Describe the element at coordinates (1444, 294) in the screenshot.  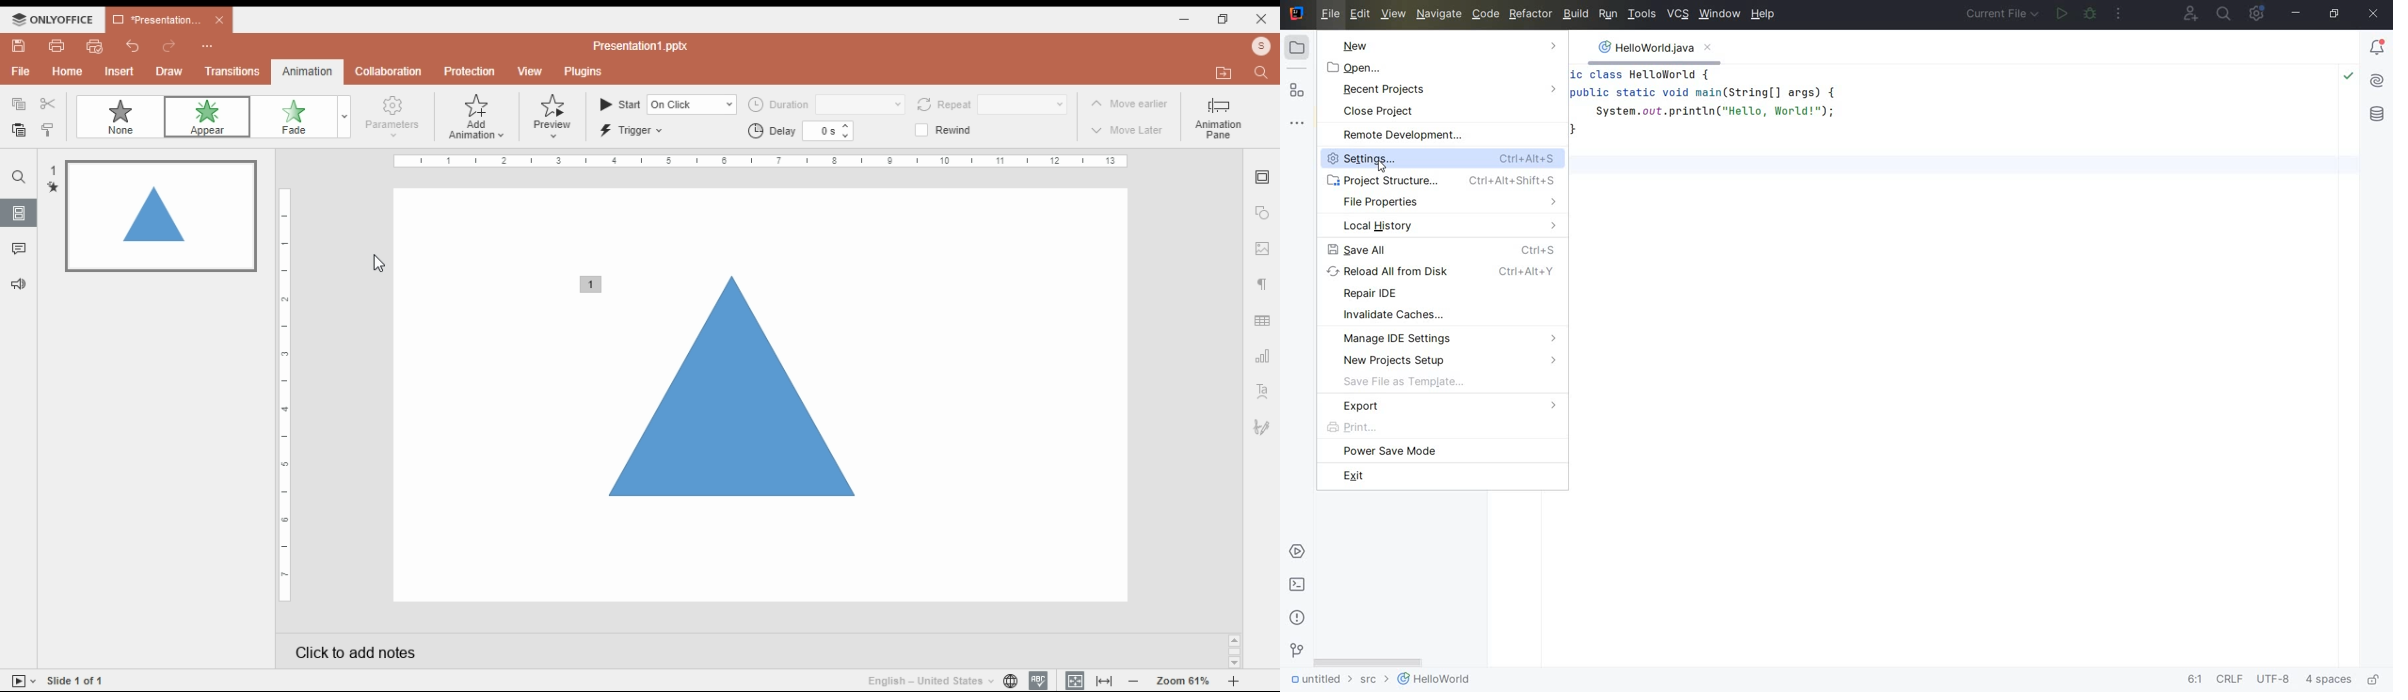
I see `REPAIR IDE` at that location.